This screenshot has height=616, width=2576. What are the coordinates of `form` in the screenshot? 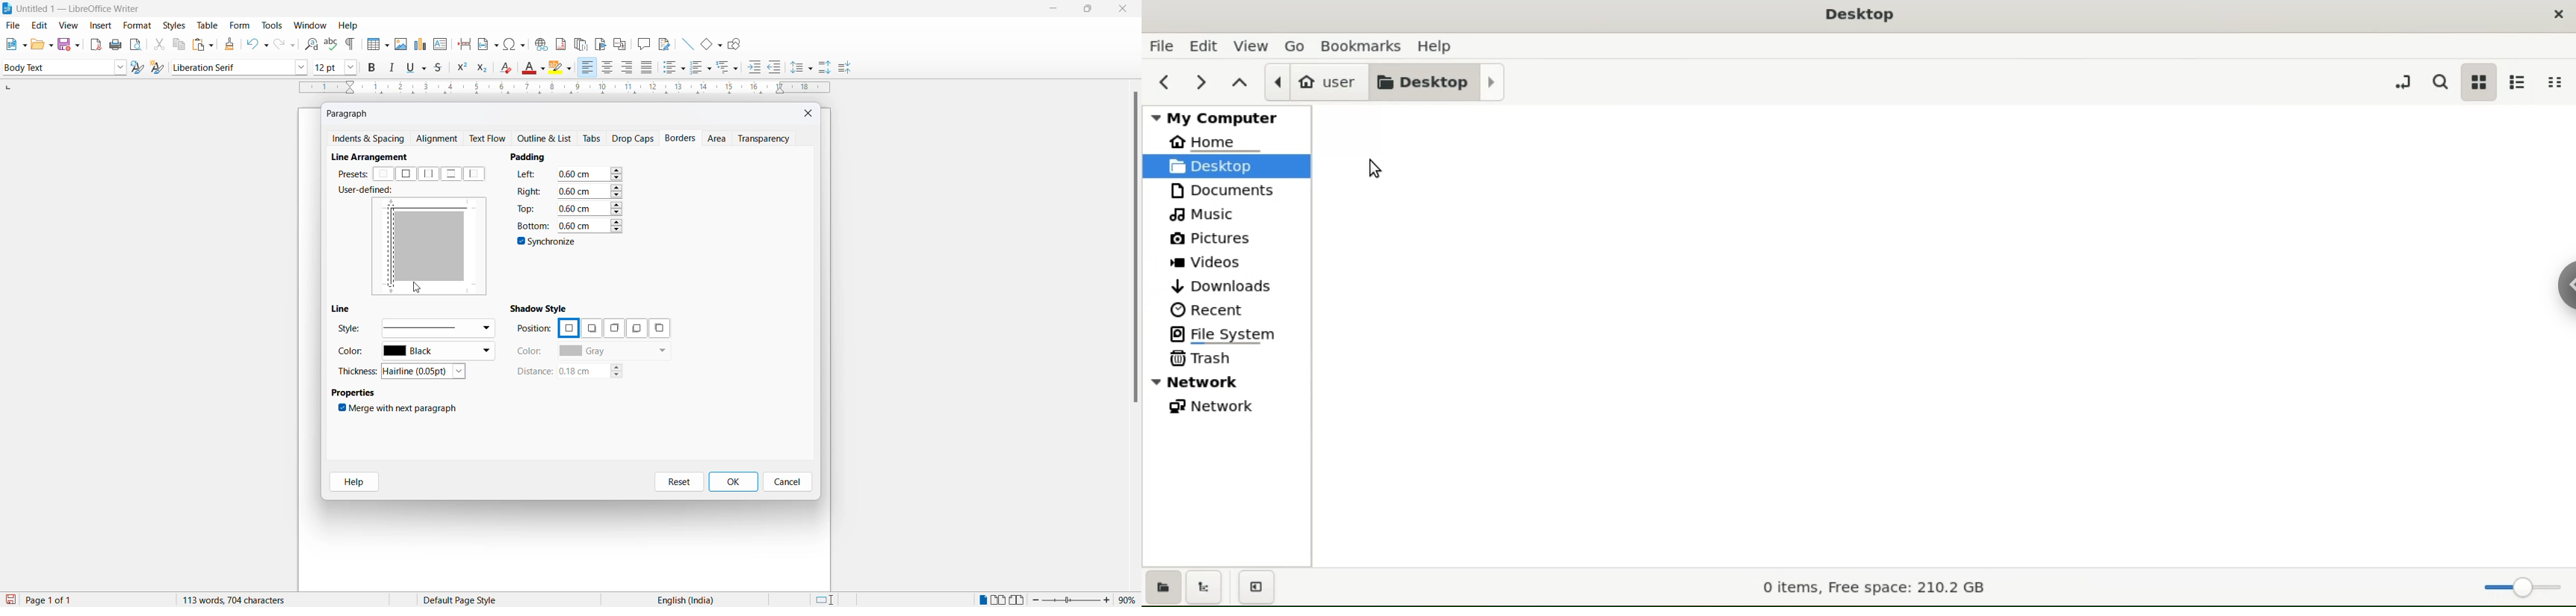 It's located at (240, 25).